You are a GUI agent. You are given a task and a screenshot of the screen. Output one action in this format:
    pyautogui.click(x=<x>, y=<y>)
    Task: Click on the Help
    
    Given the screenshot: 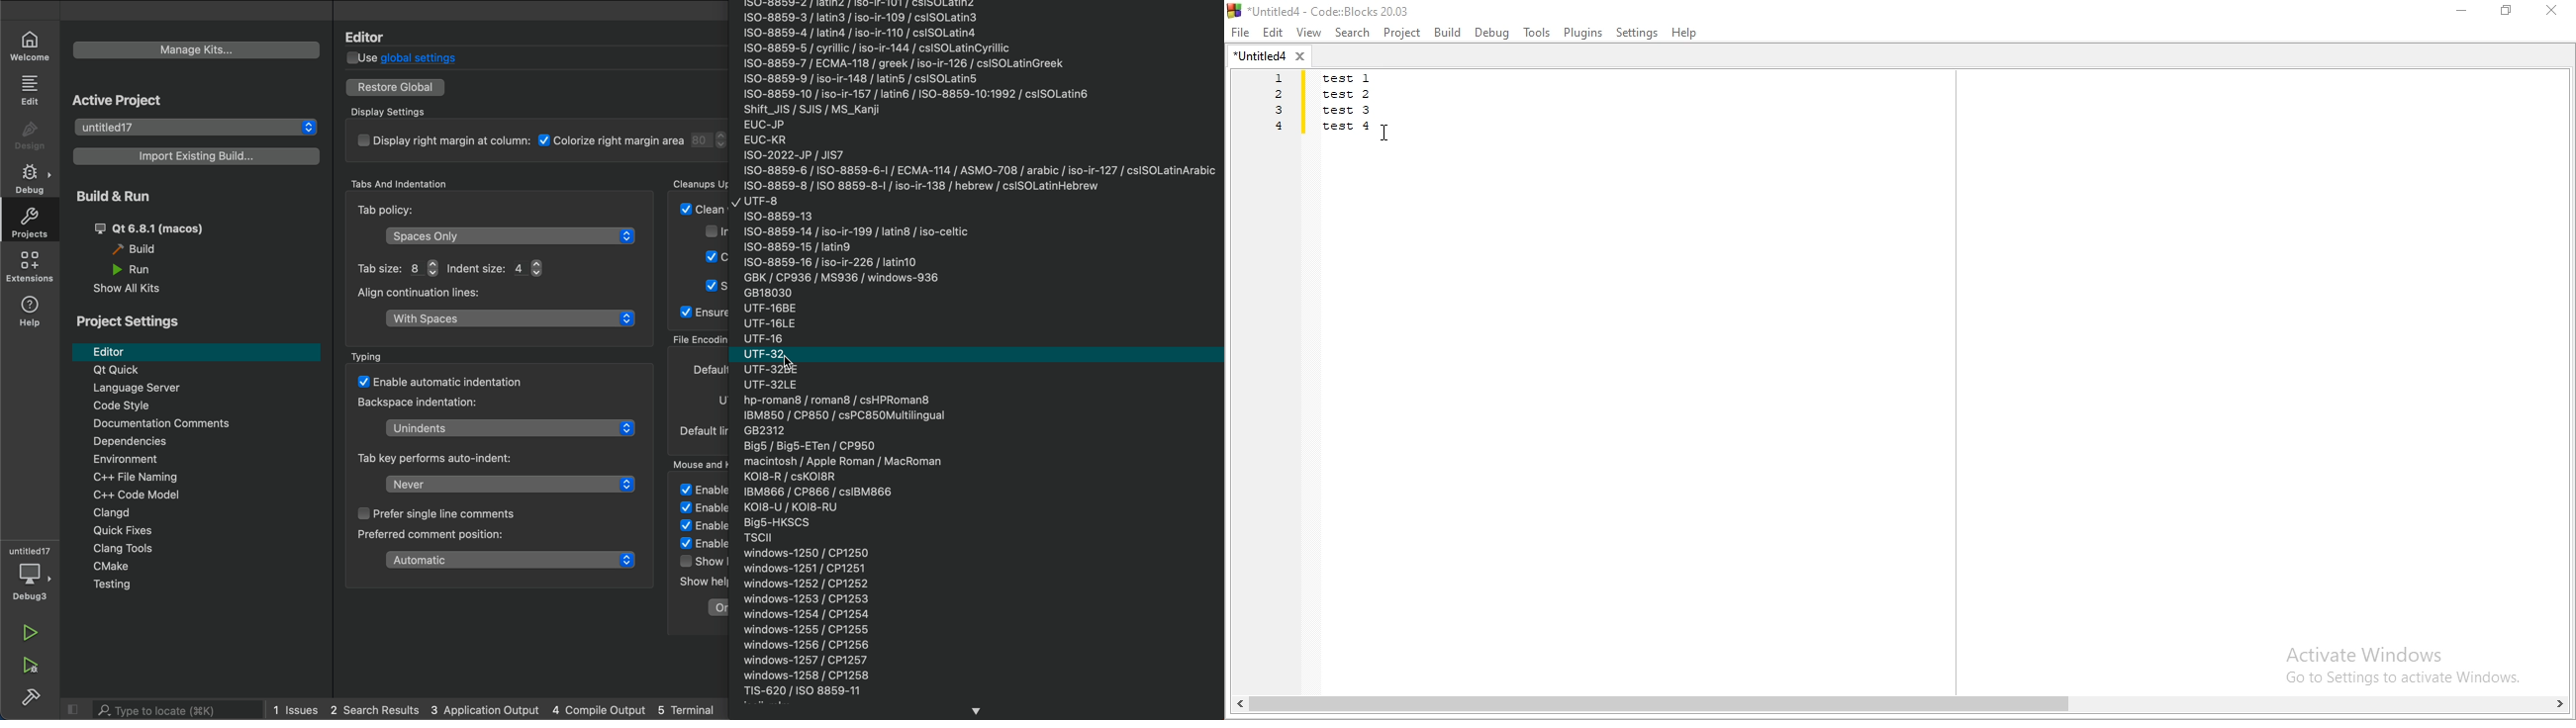 What is the action you would take?
    pyautogui.click(x=1688, y=34)
    